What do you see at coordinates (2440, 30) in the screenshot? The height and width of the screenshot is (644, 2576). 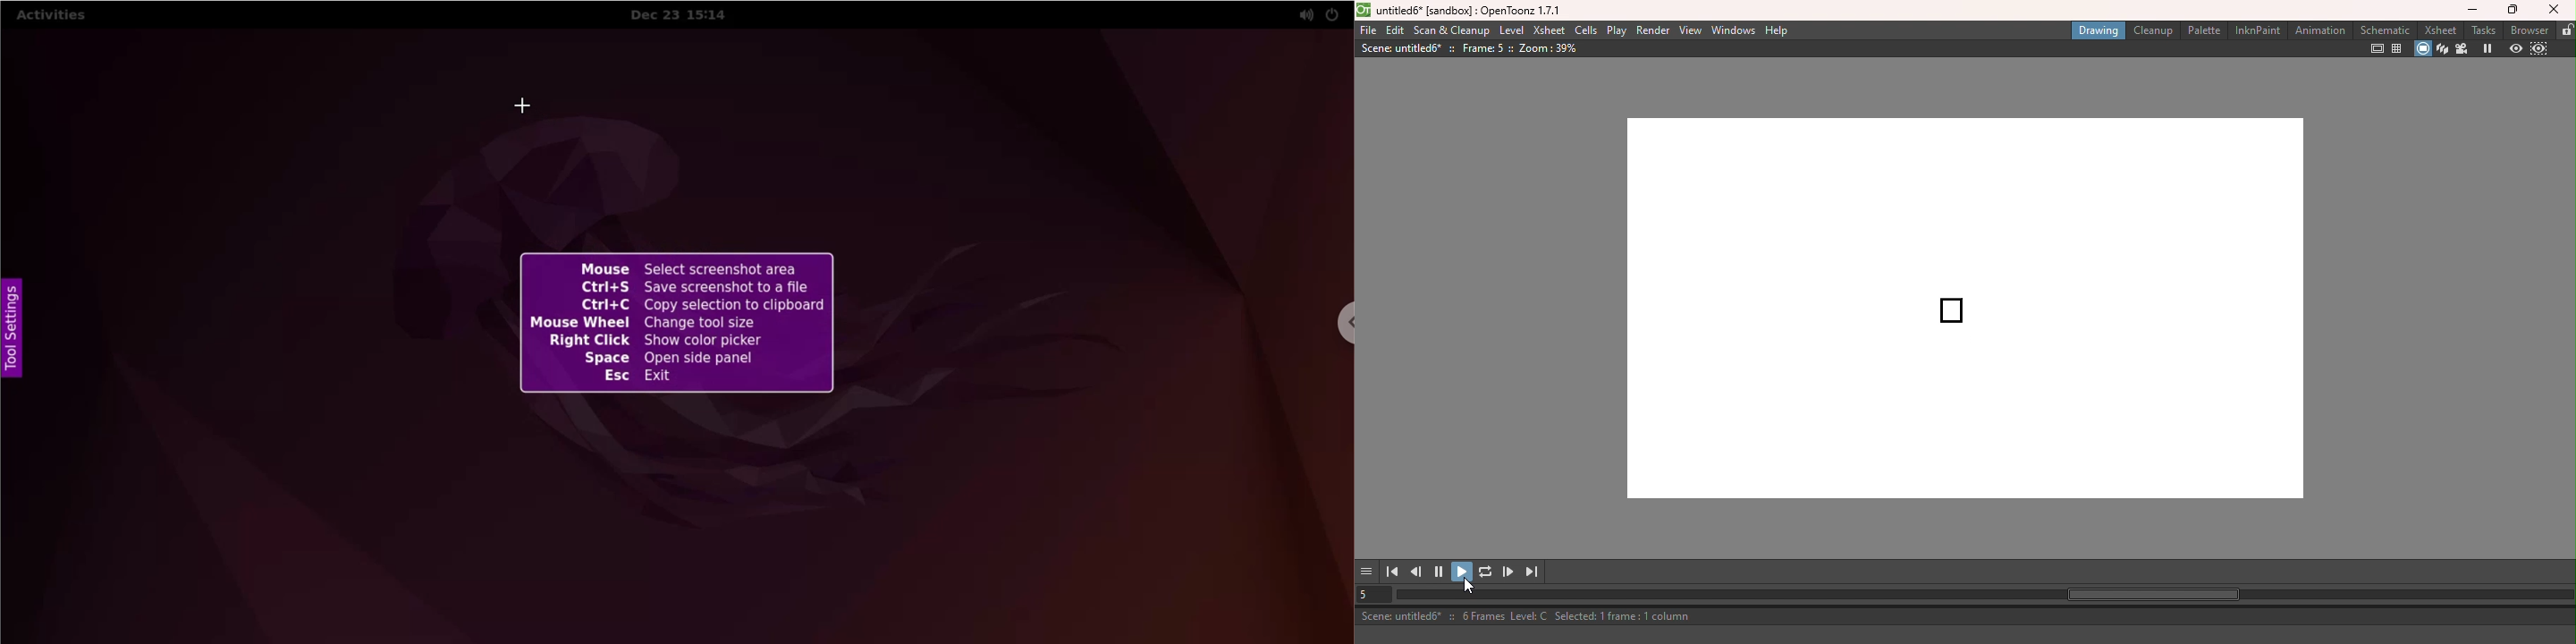 I see `Xsheet` at bounding box center [2440, 30].